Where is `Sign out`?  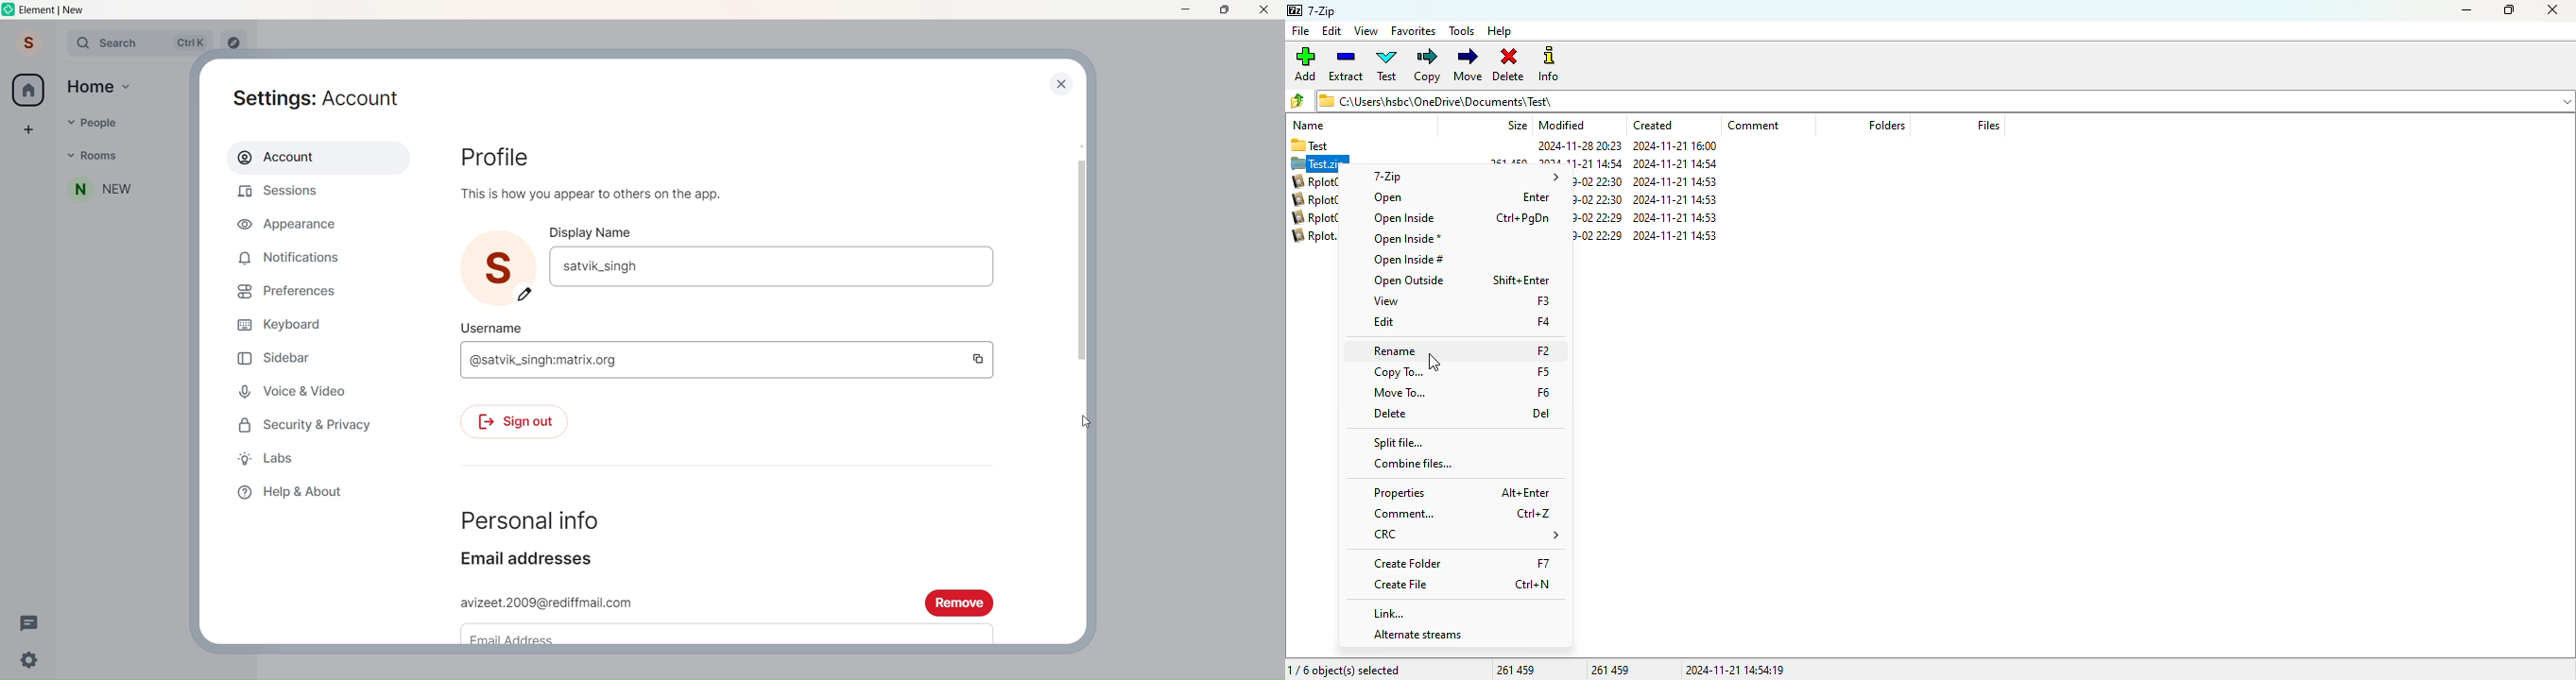 Sign out is located at coordinates (519, 420).